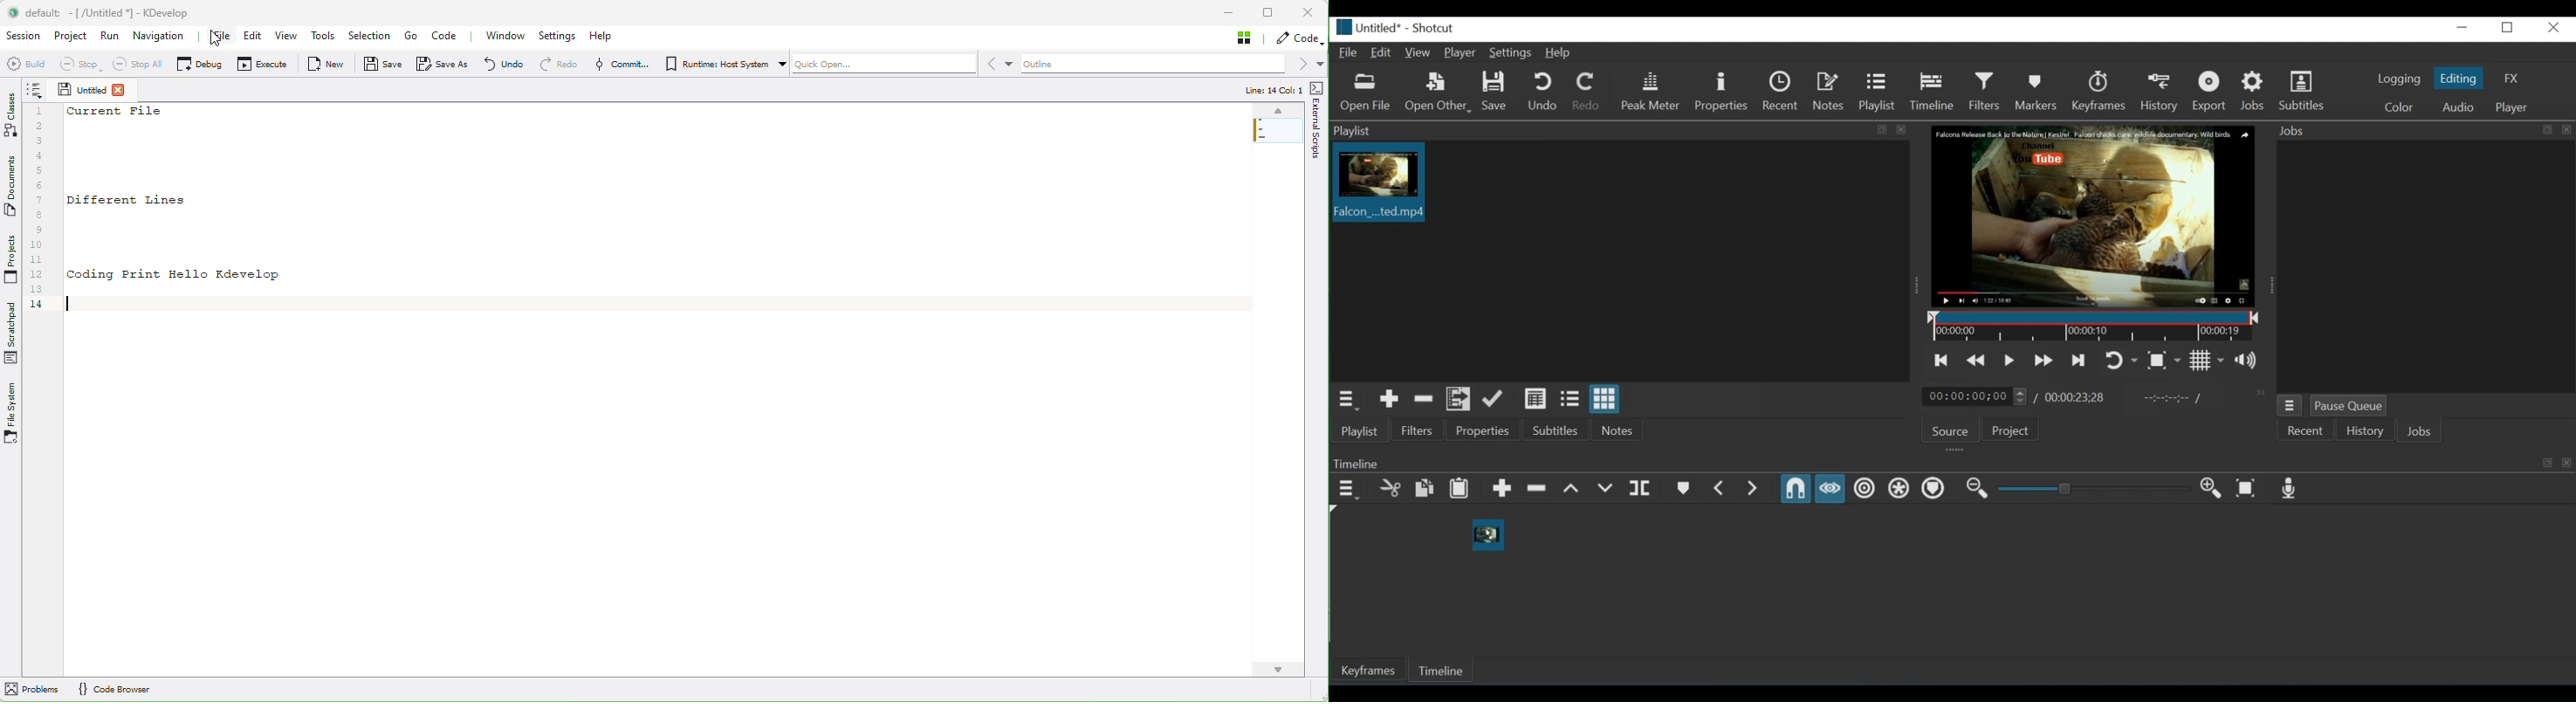 This screenshot has width=2576, height=728. I want to click on Skip to the next point, so click(2077, 360).